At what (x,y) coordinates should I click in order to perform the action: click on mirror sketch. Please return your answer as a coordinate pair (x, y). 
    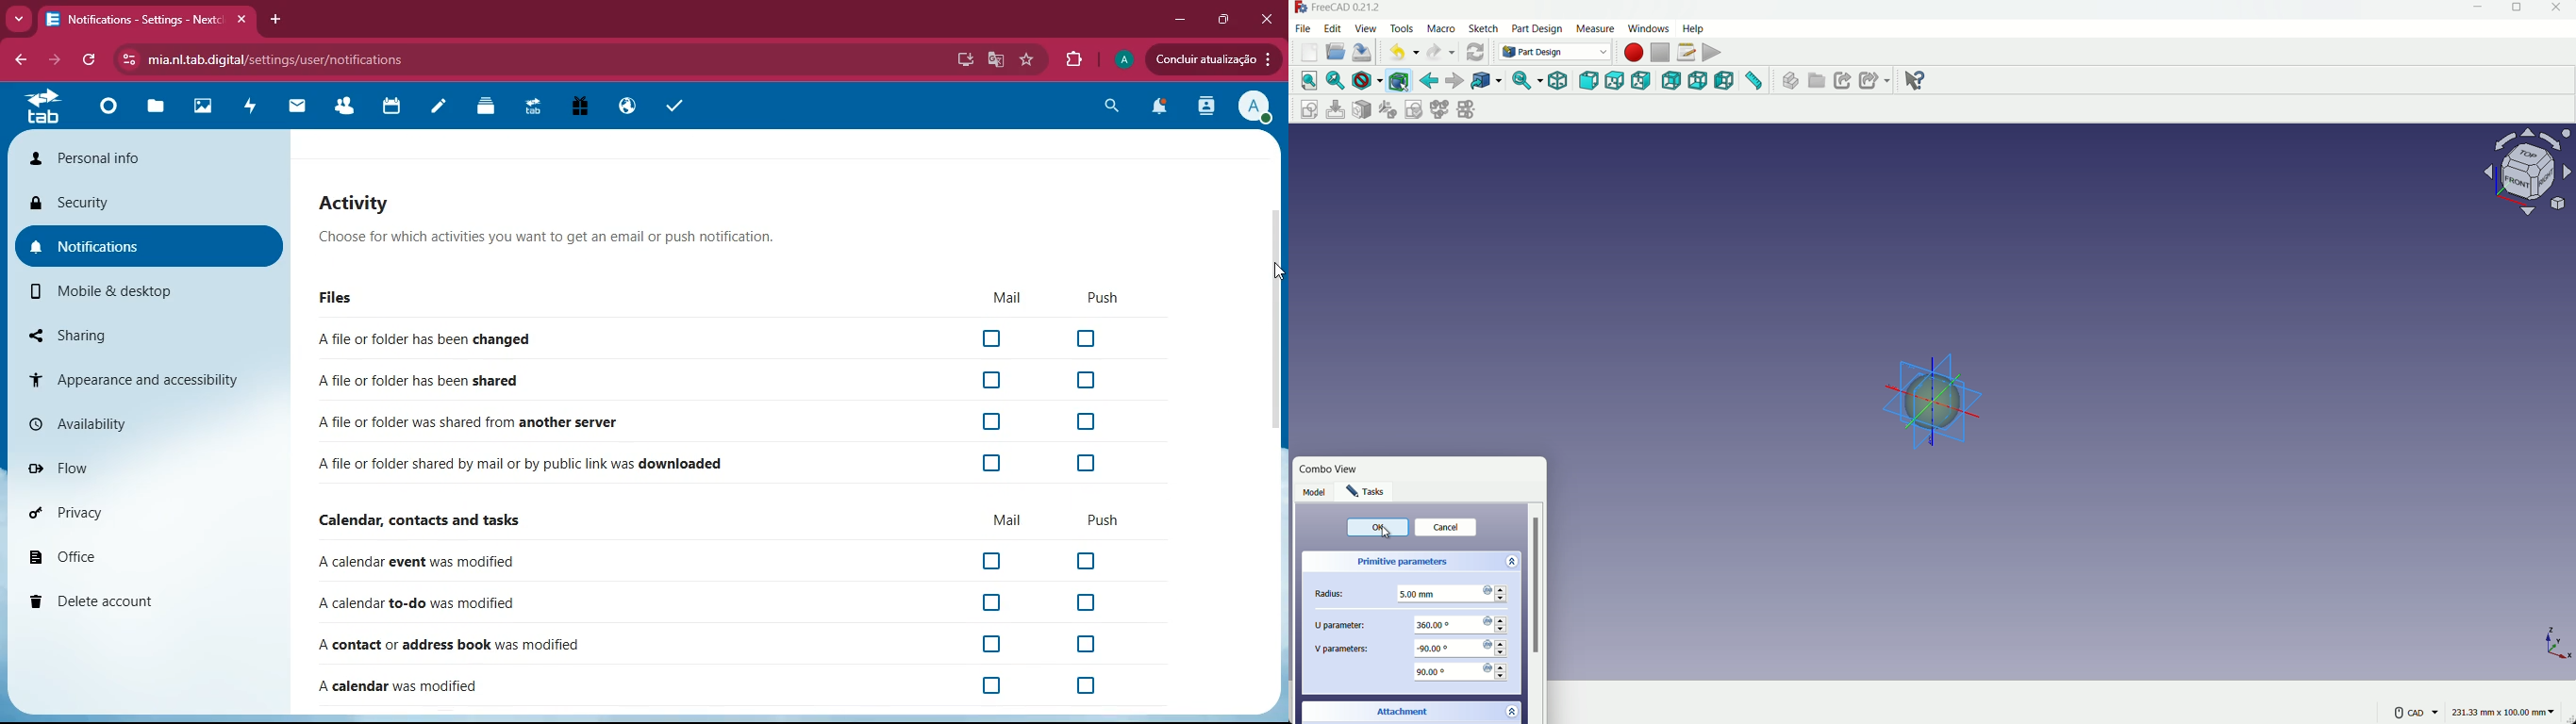
    Looking at the image, I should click on (1467, 109).